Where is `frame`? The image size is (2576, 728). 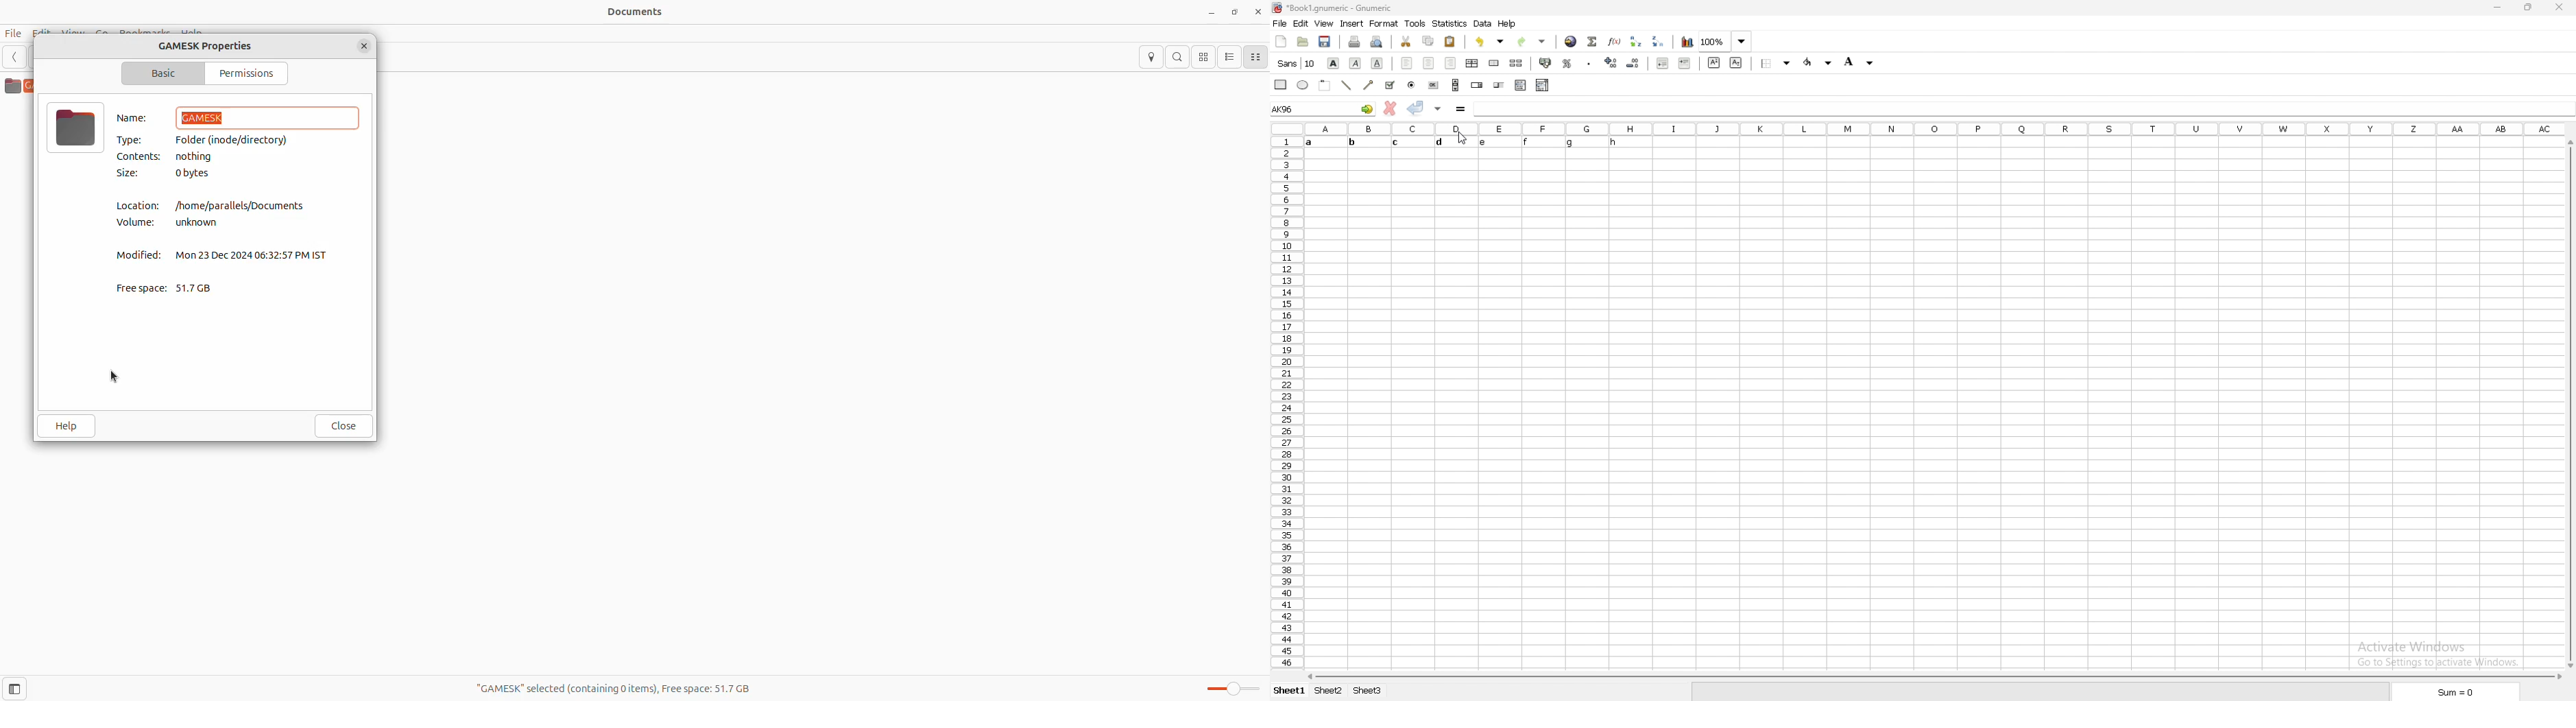 frame is located at coordinates (1326, 86).